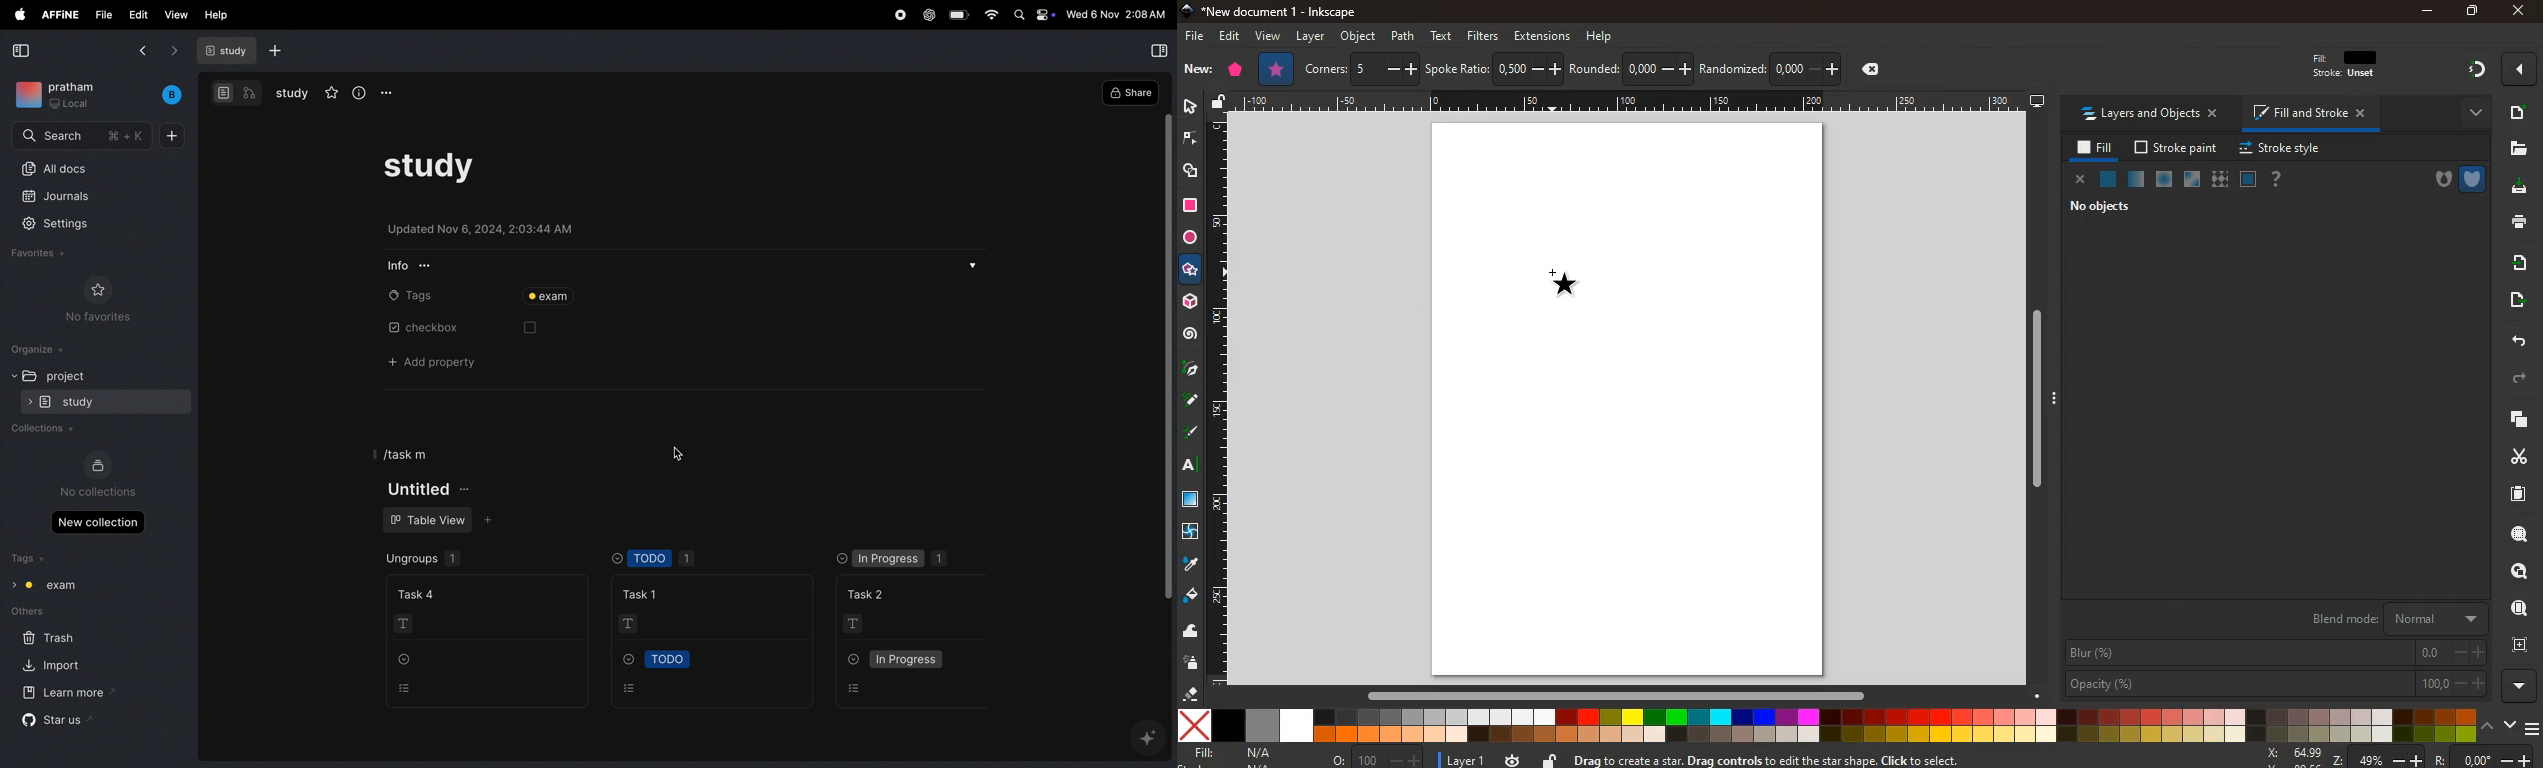 Image resolution: width=2548 pixels, height=784 pixels. I want to click on unlock, so click(1221, 103).